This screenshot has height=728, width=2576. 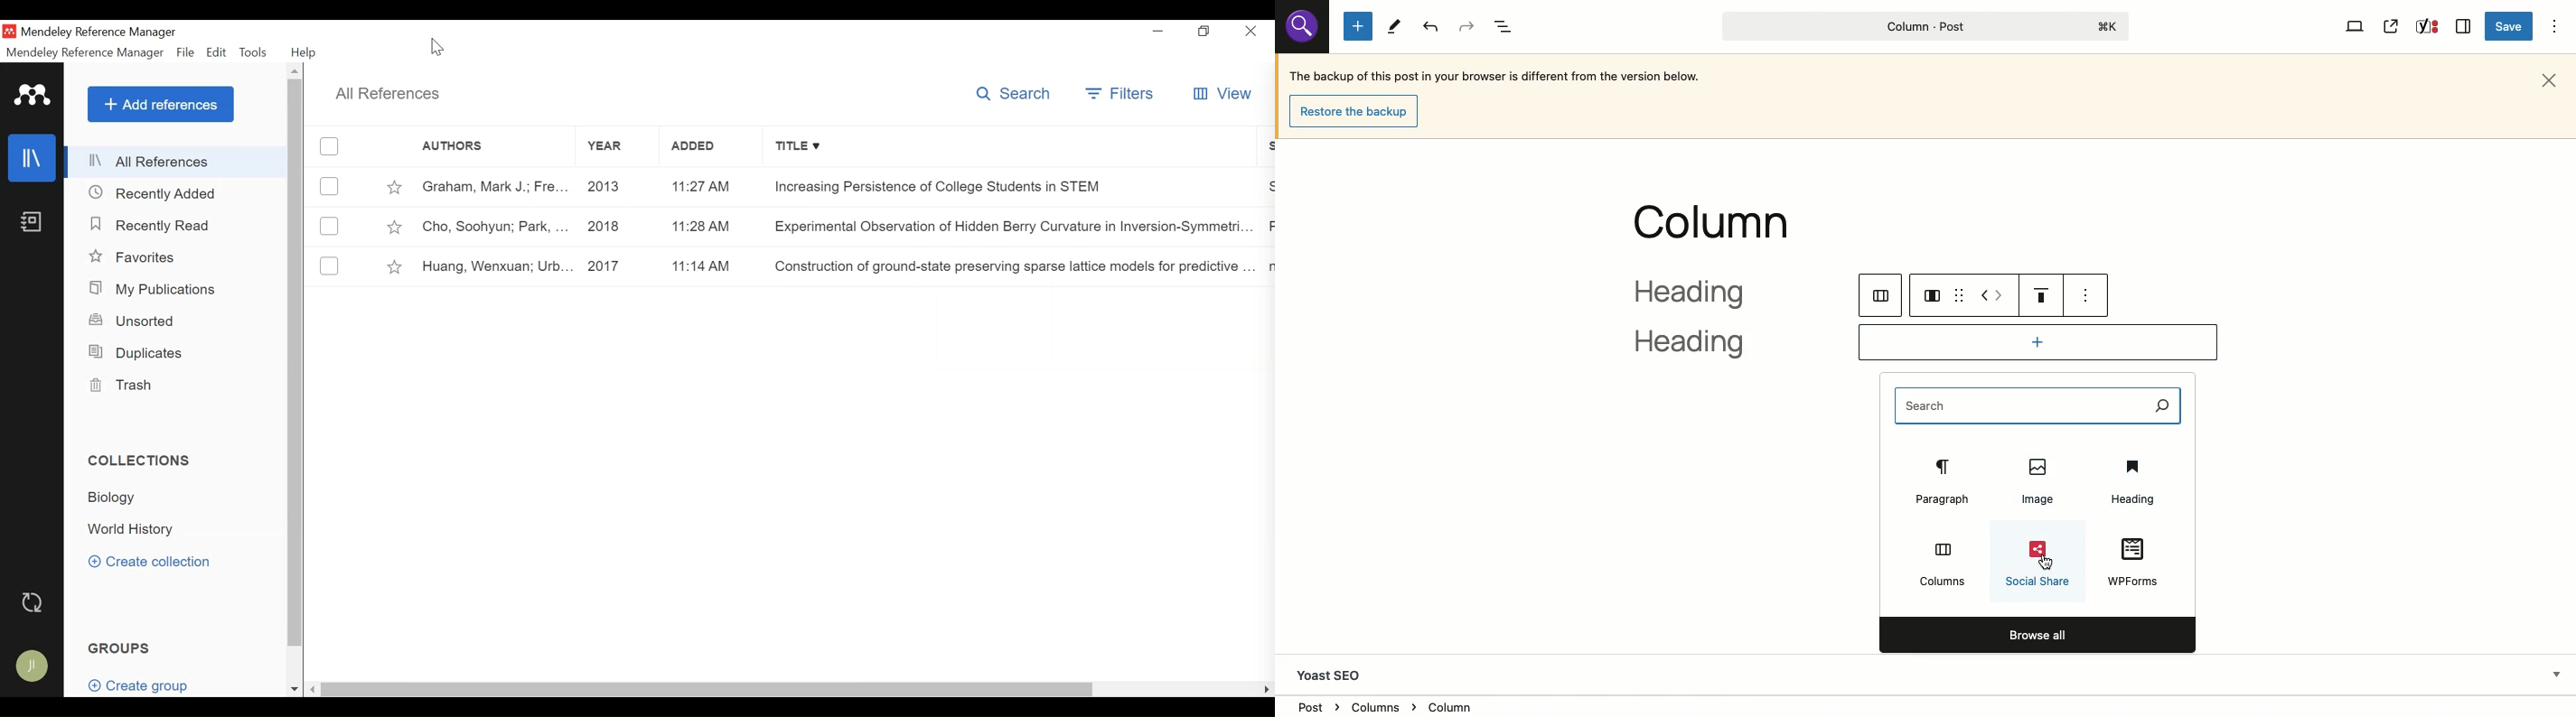 What do you see at coordinates (616, 228) in the screenshot?
I see `Year` at bounding box center [616, 228].